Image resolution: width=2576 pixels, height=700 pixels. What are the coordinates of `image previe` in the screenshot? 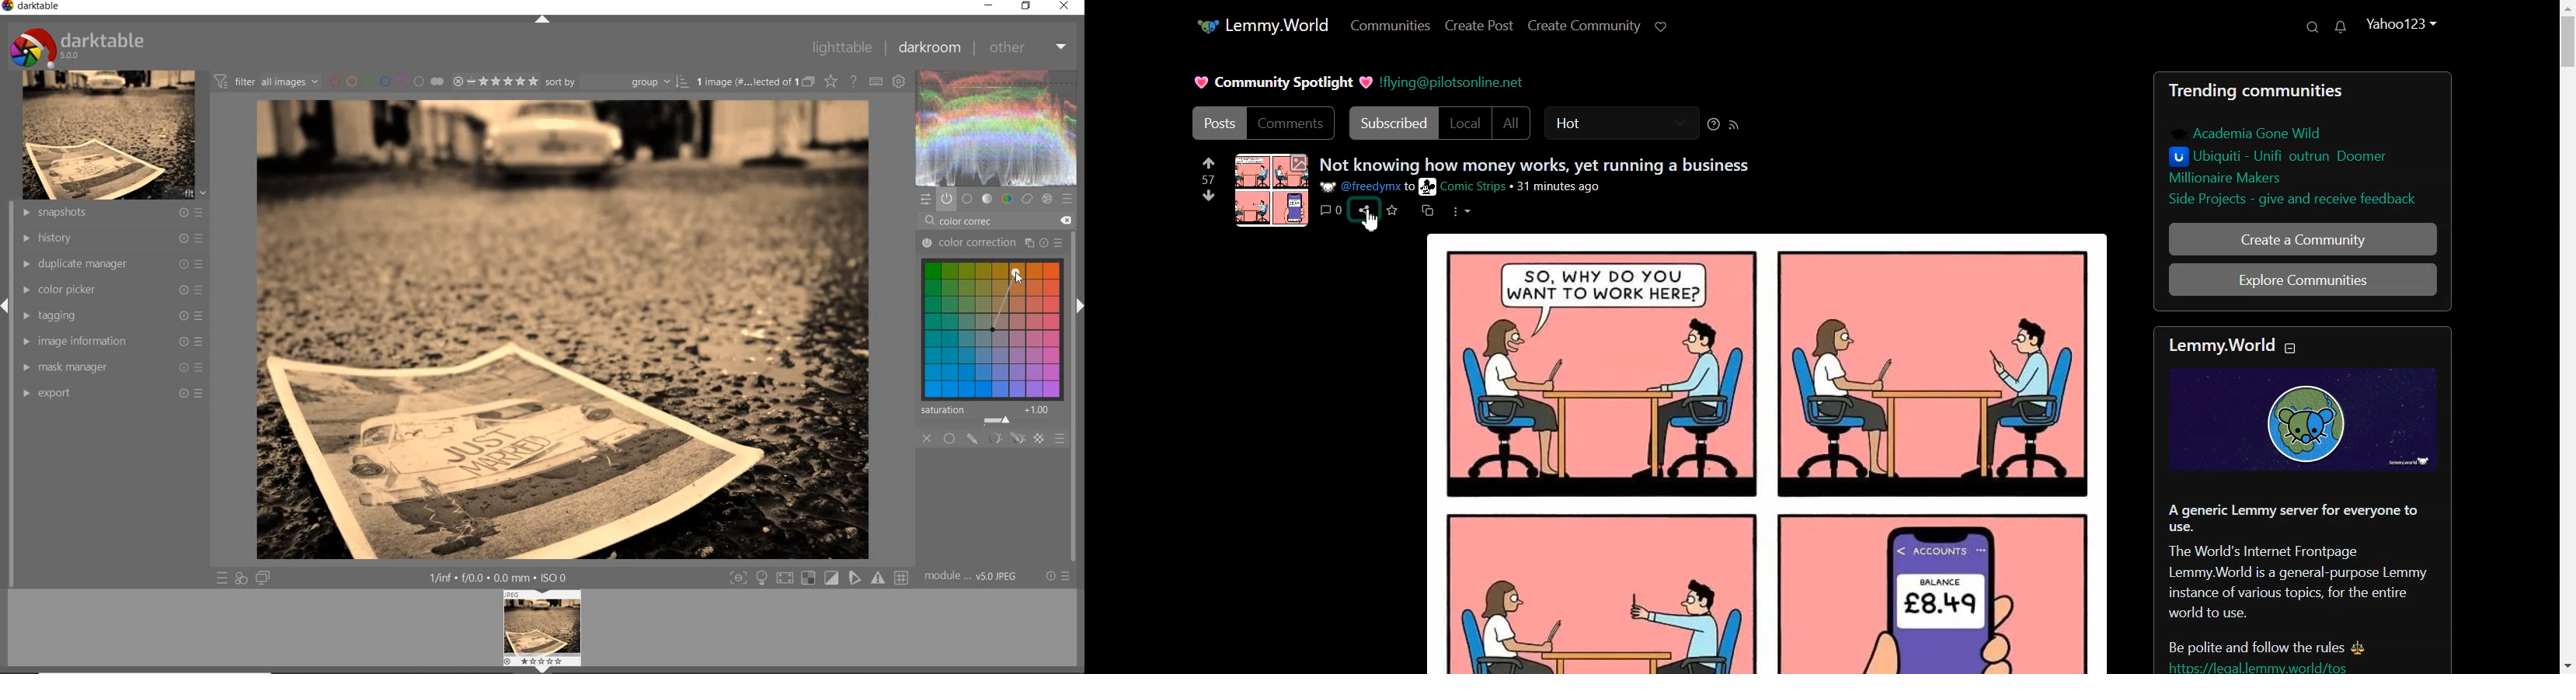 It's located at (543, 631).